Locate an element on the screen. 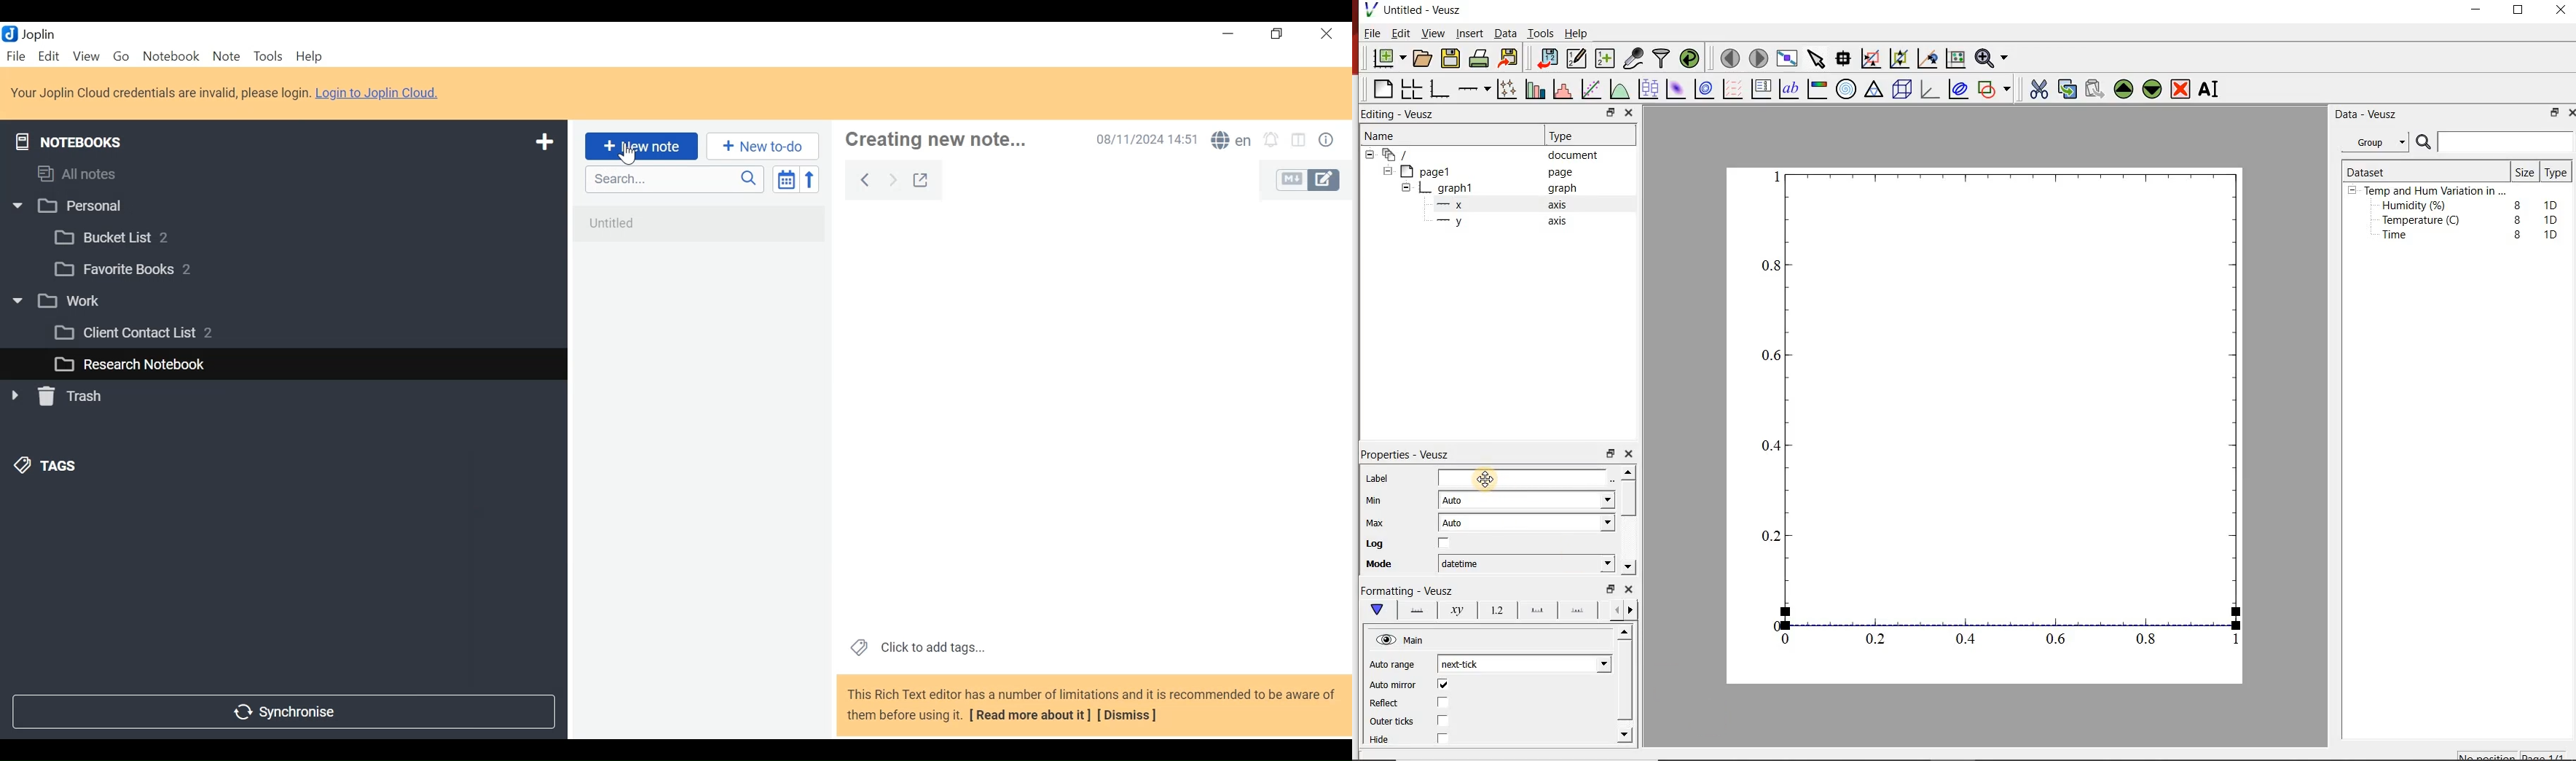 The width and height of the screenshot is (2576, 784). y is located at coordinates (1463, 225).